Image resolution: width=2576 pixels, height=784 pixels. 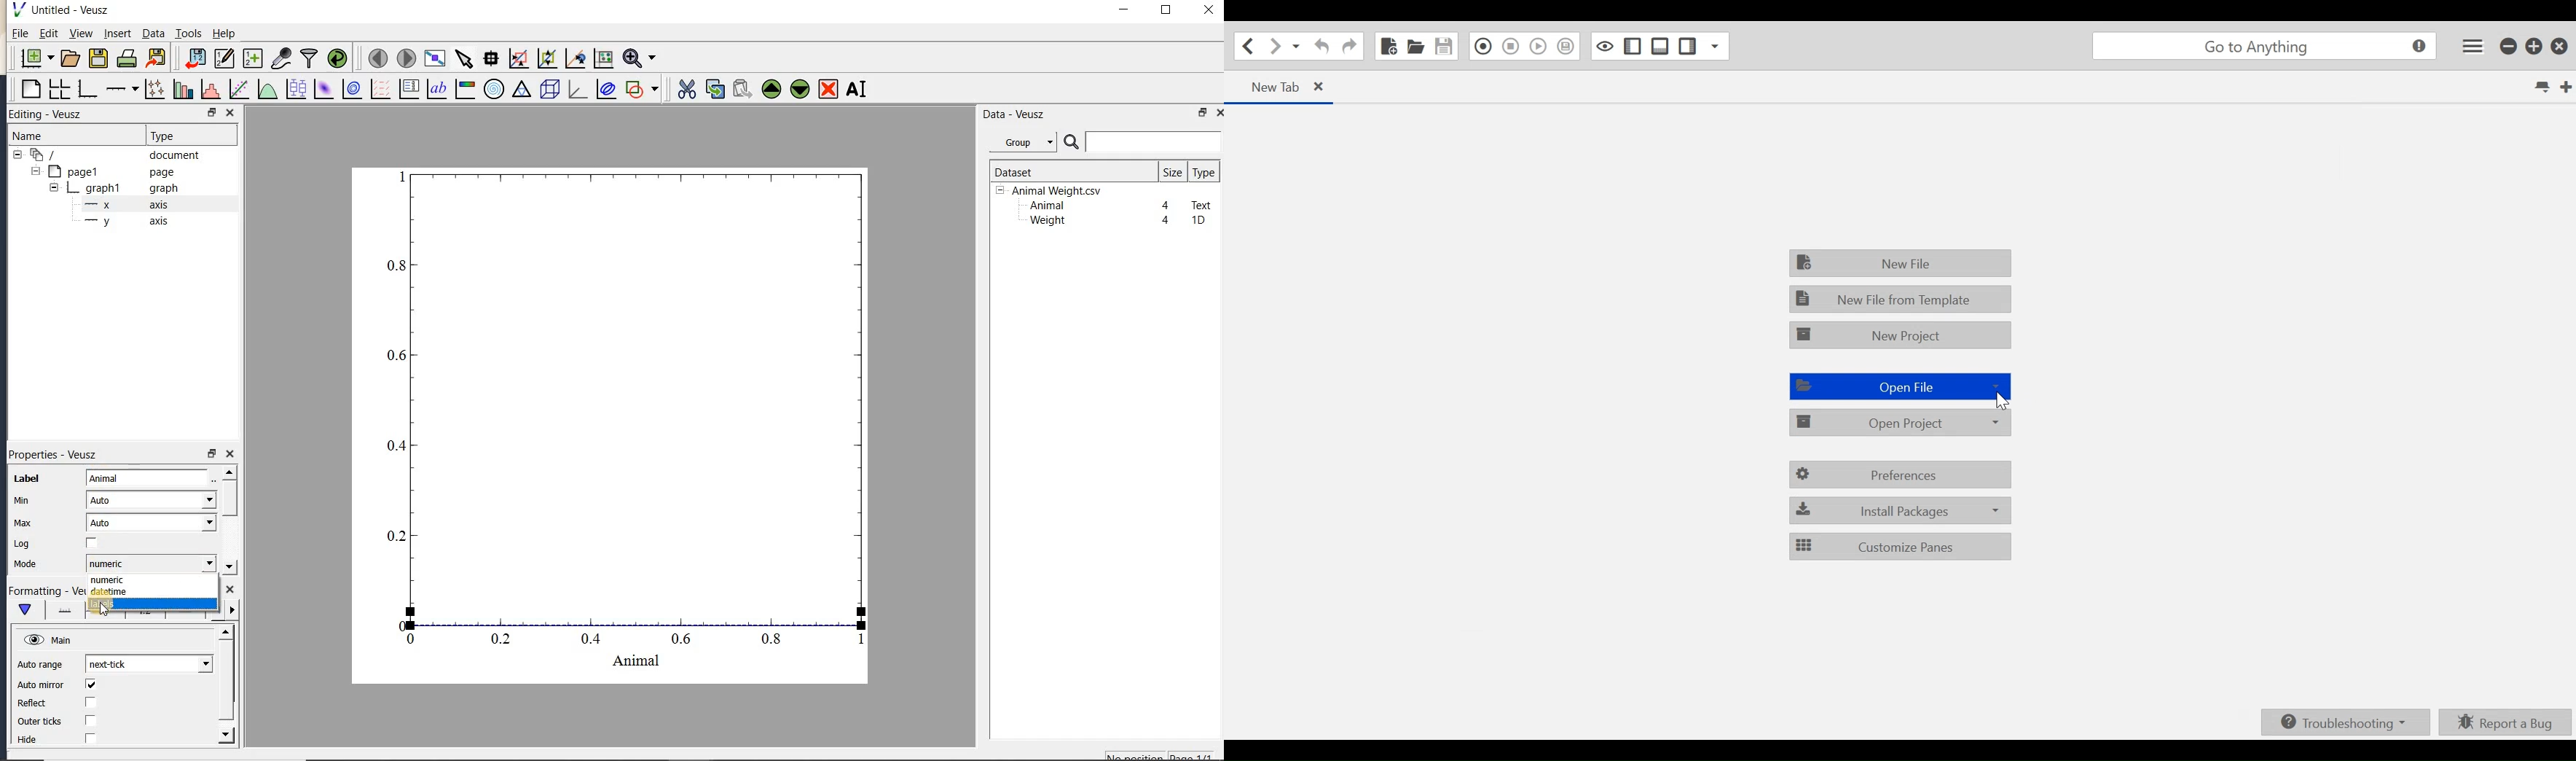 What do you see at coordinates (90, 684) in the screenshot?
I see `check/uncheck` at bounding box center [90, 684].